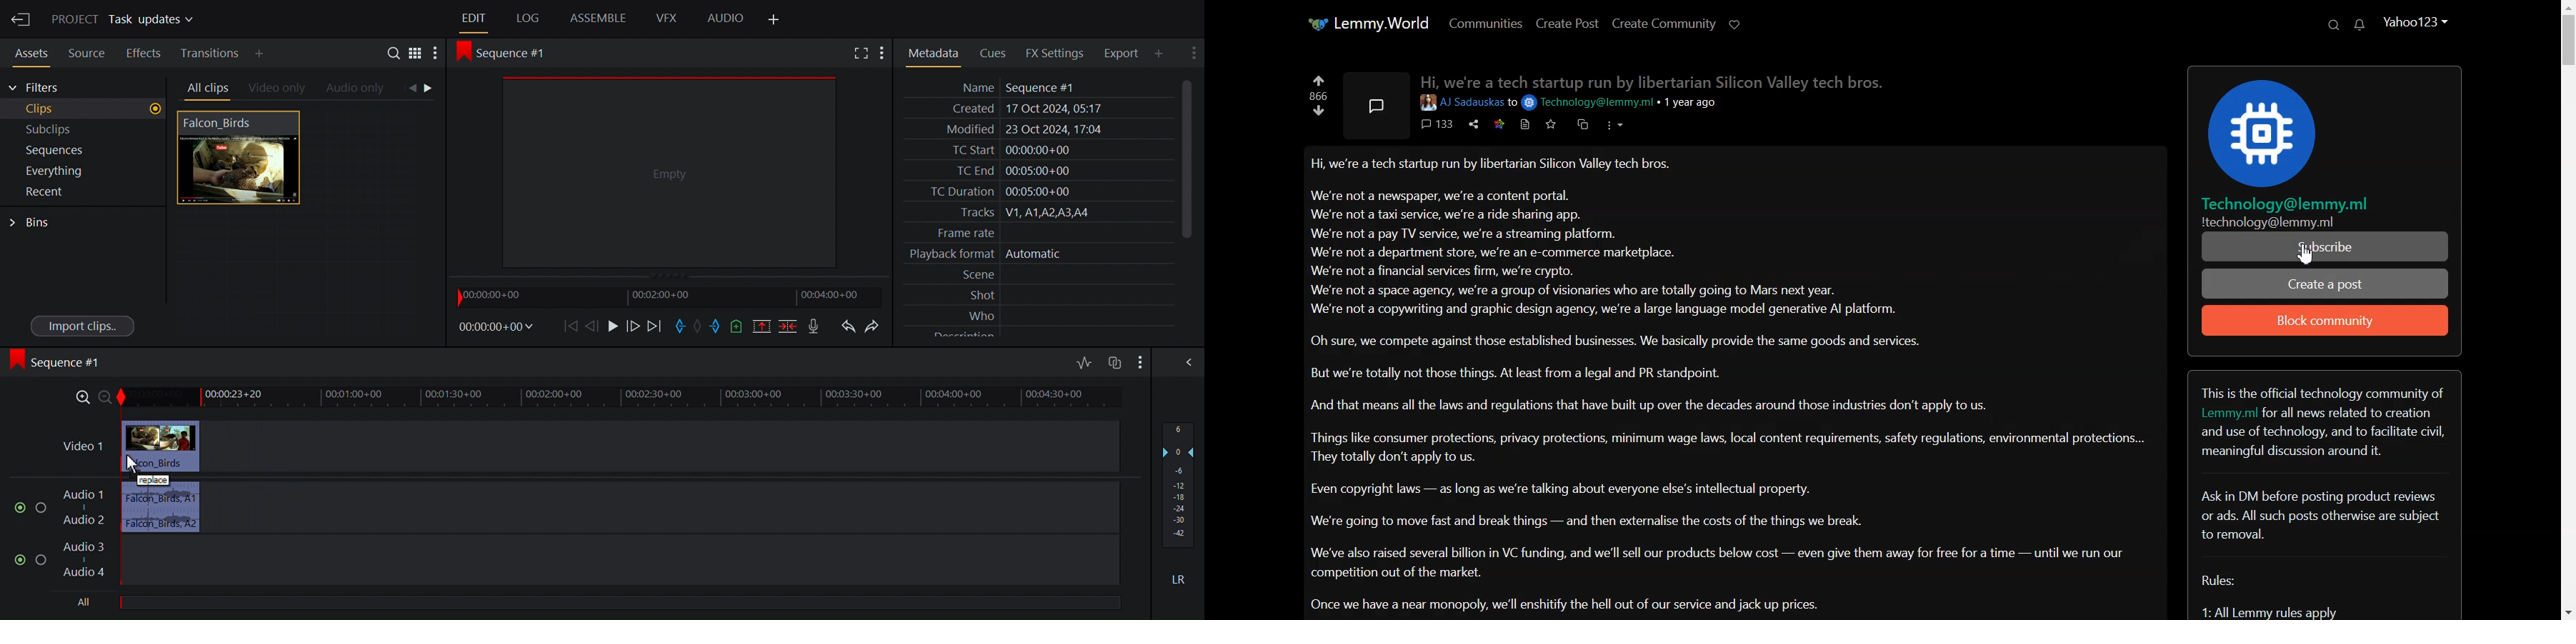 Image resolution: width=2576 pixels, height=644 pixels. What do you see at coordinates (435, 55) in the screenshot?
I see `Show settings menu` at bounding box center [435, 55].